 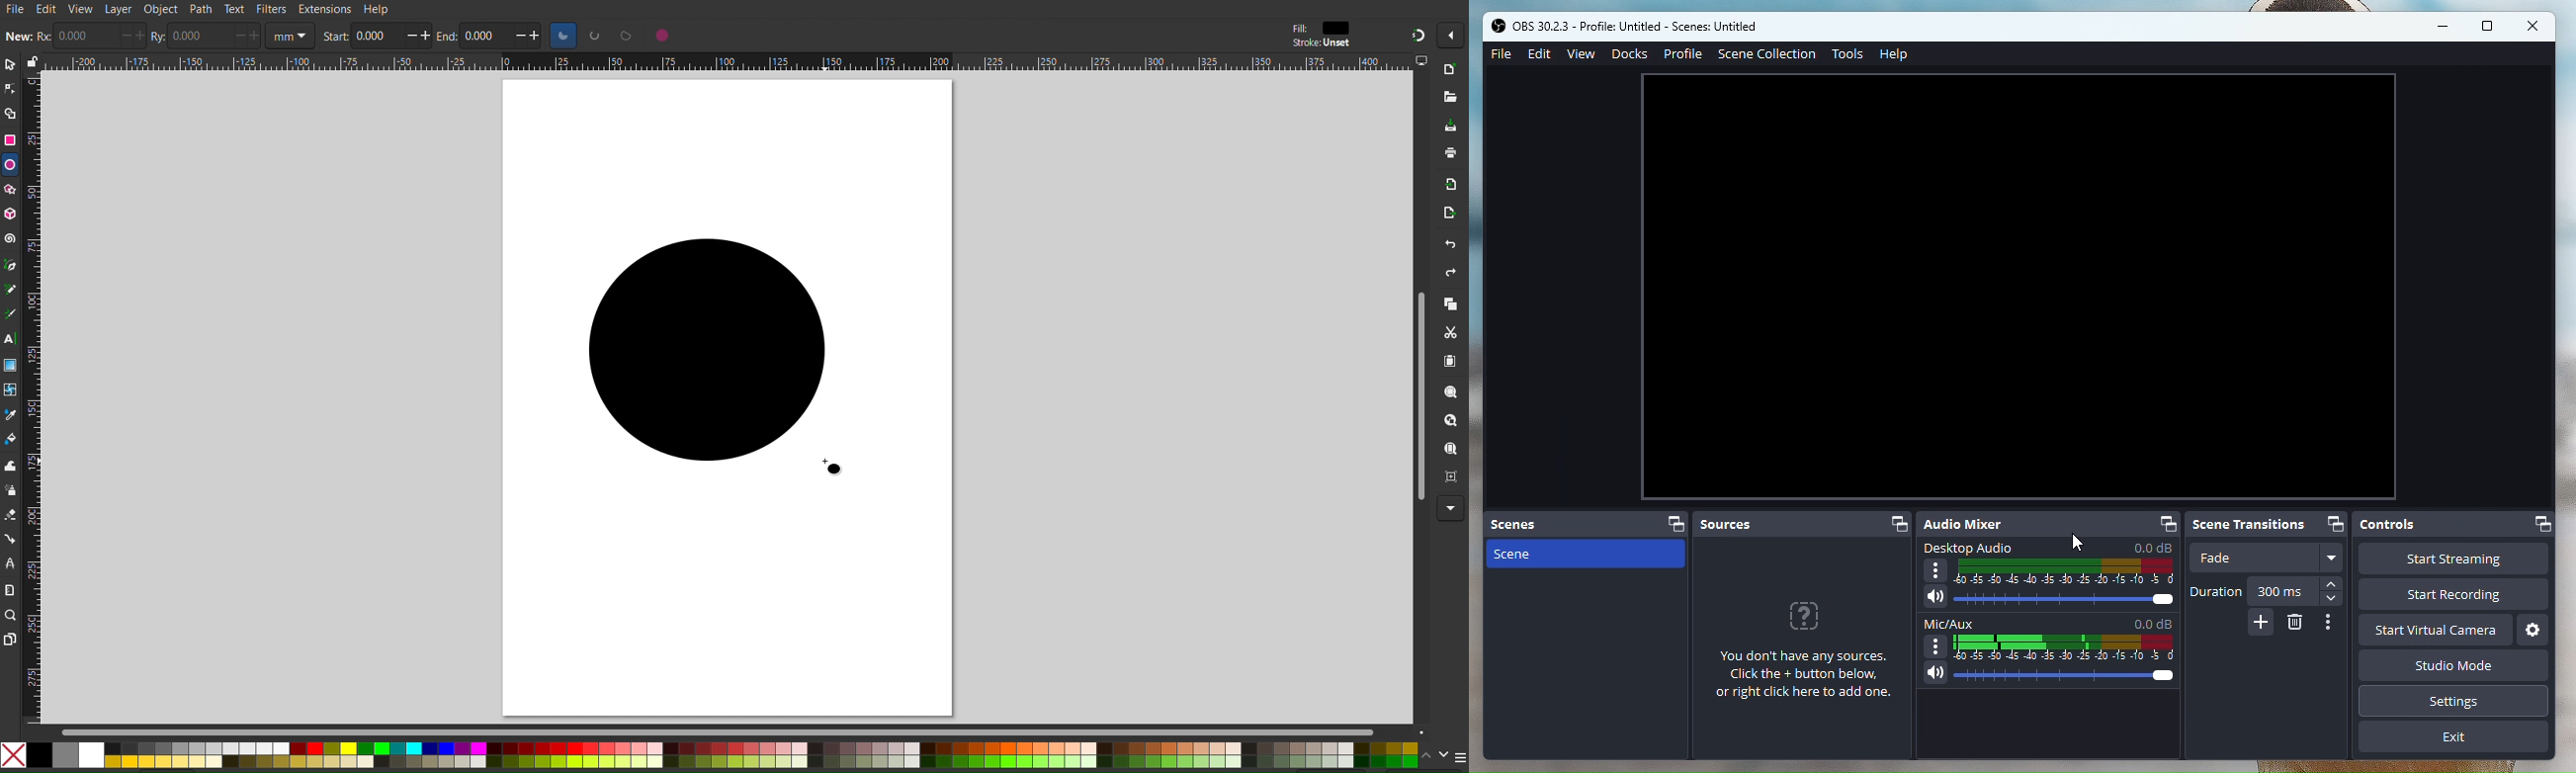 I want to click on increase/decrease, so click(x=419, y=36).